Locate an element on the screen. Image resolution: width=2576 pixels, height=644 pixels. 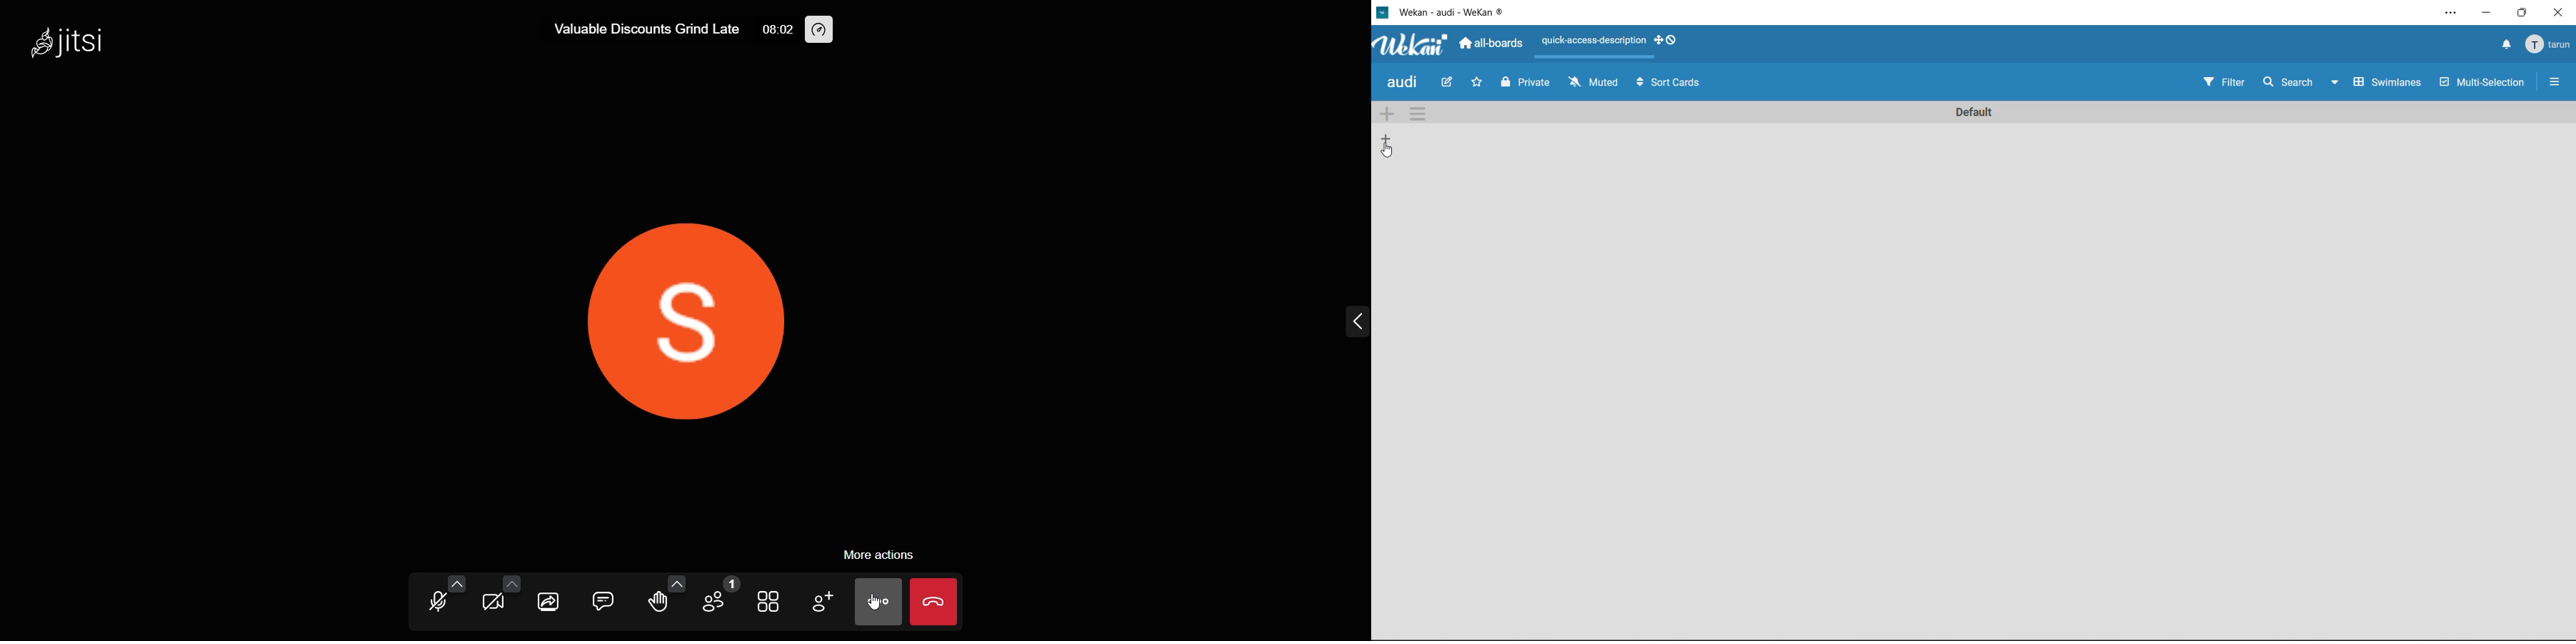
more actions is located at coordinates (880, 555).